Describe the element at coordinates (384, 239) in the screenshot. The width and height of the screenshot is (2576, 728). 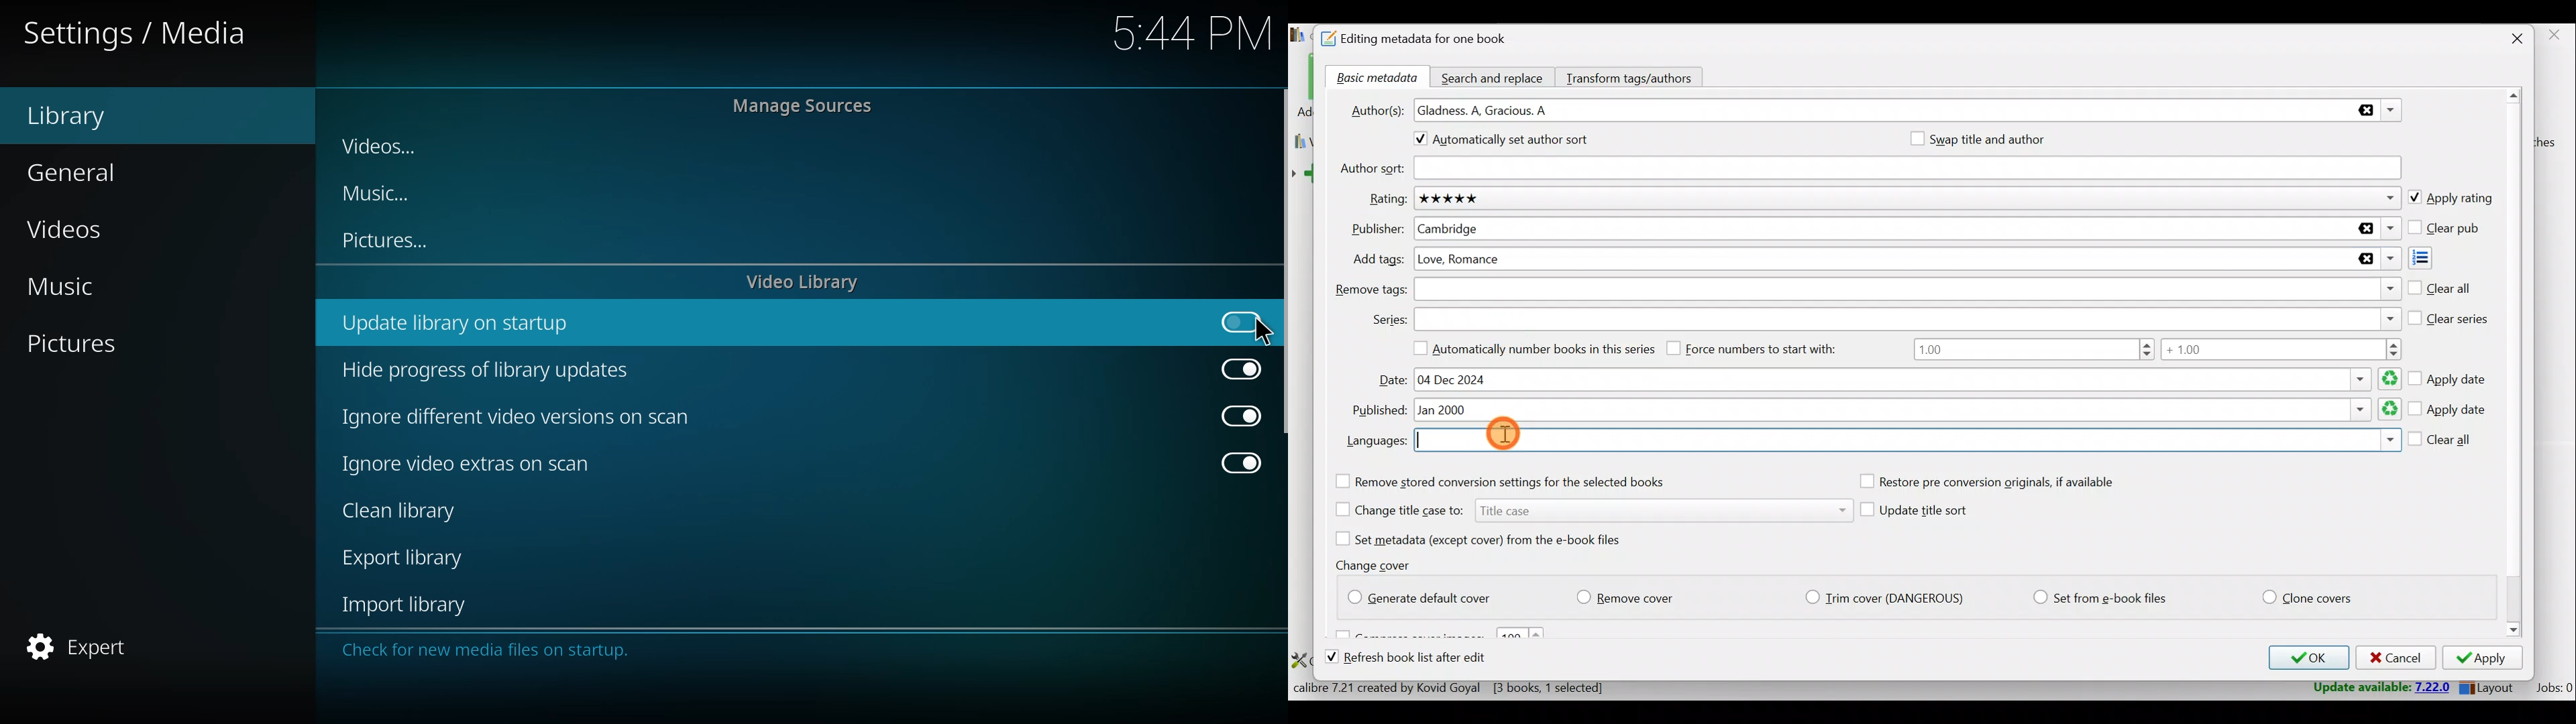
I see `pictures` at that location.